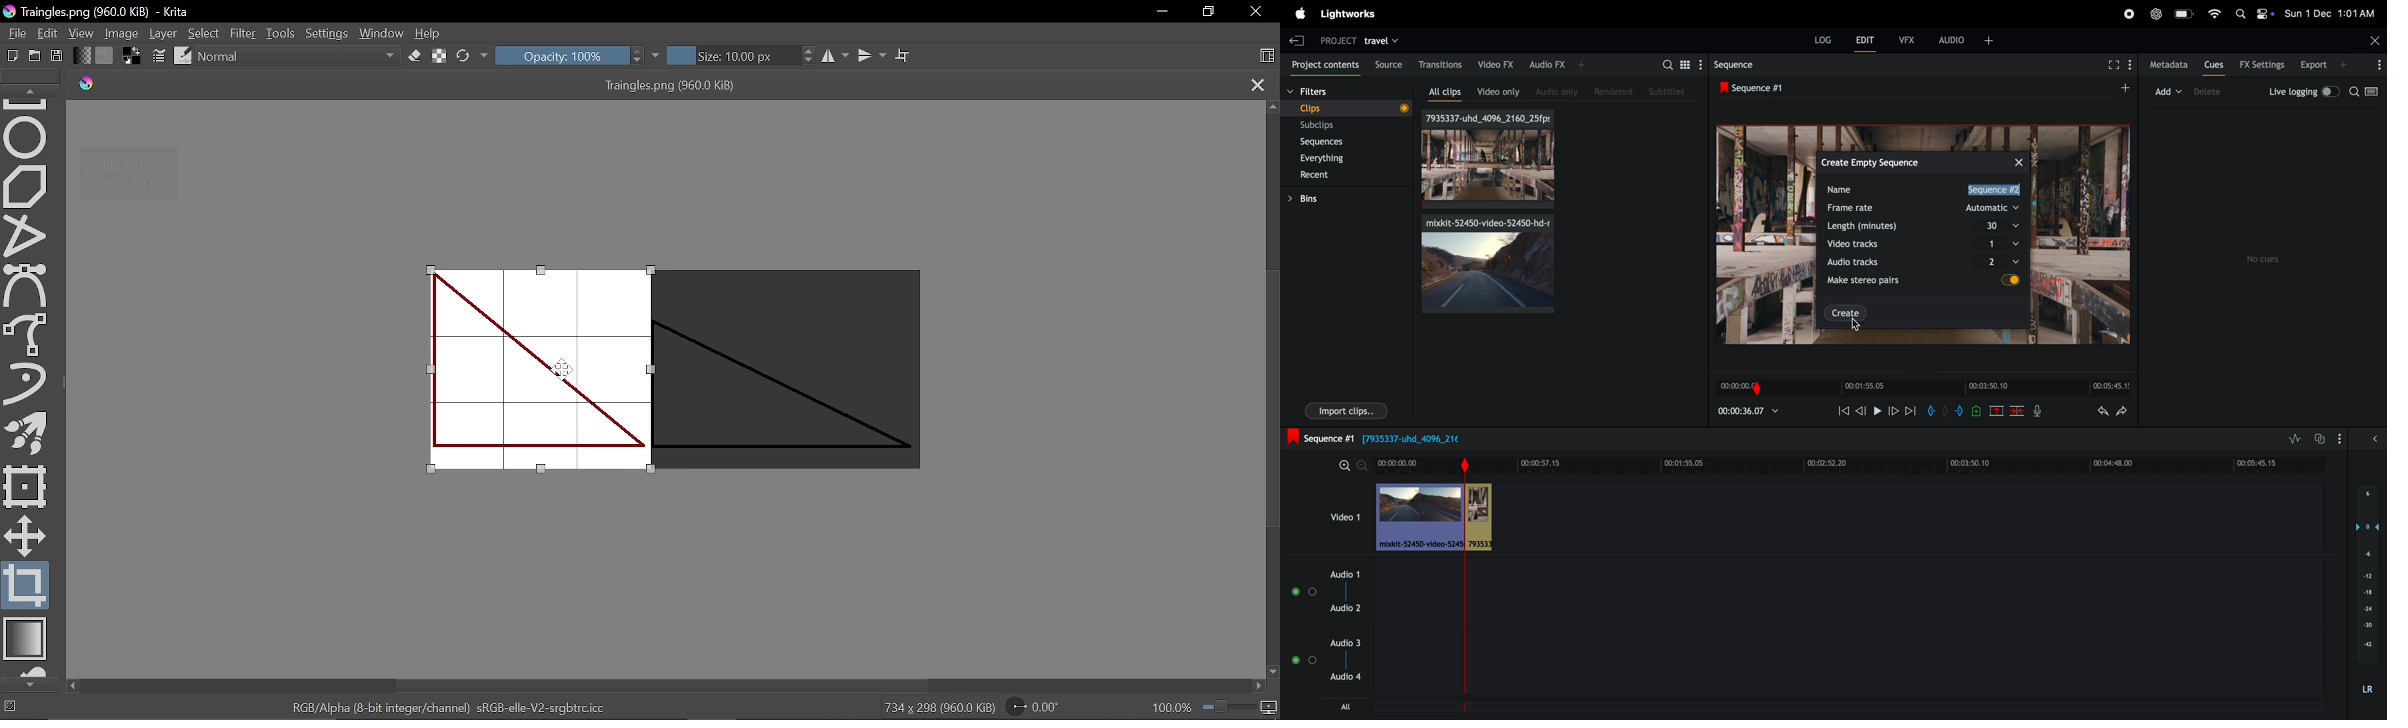  Describe the element at coordinates (2378, 65) in the screenshot. I see `options` at that location.